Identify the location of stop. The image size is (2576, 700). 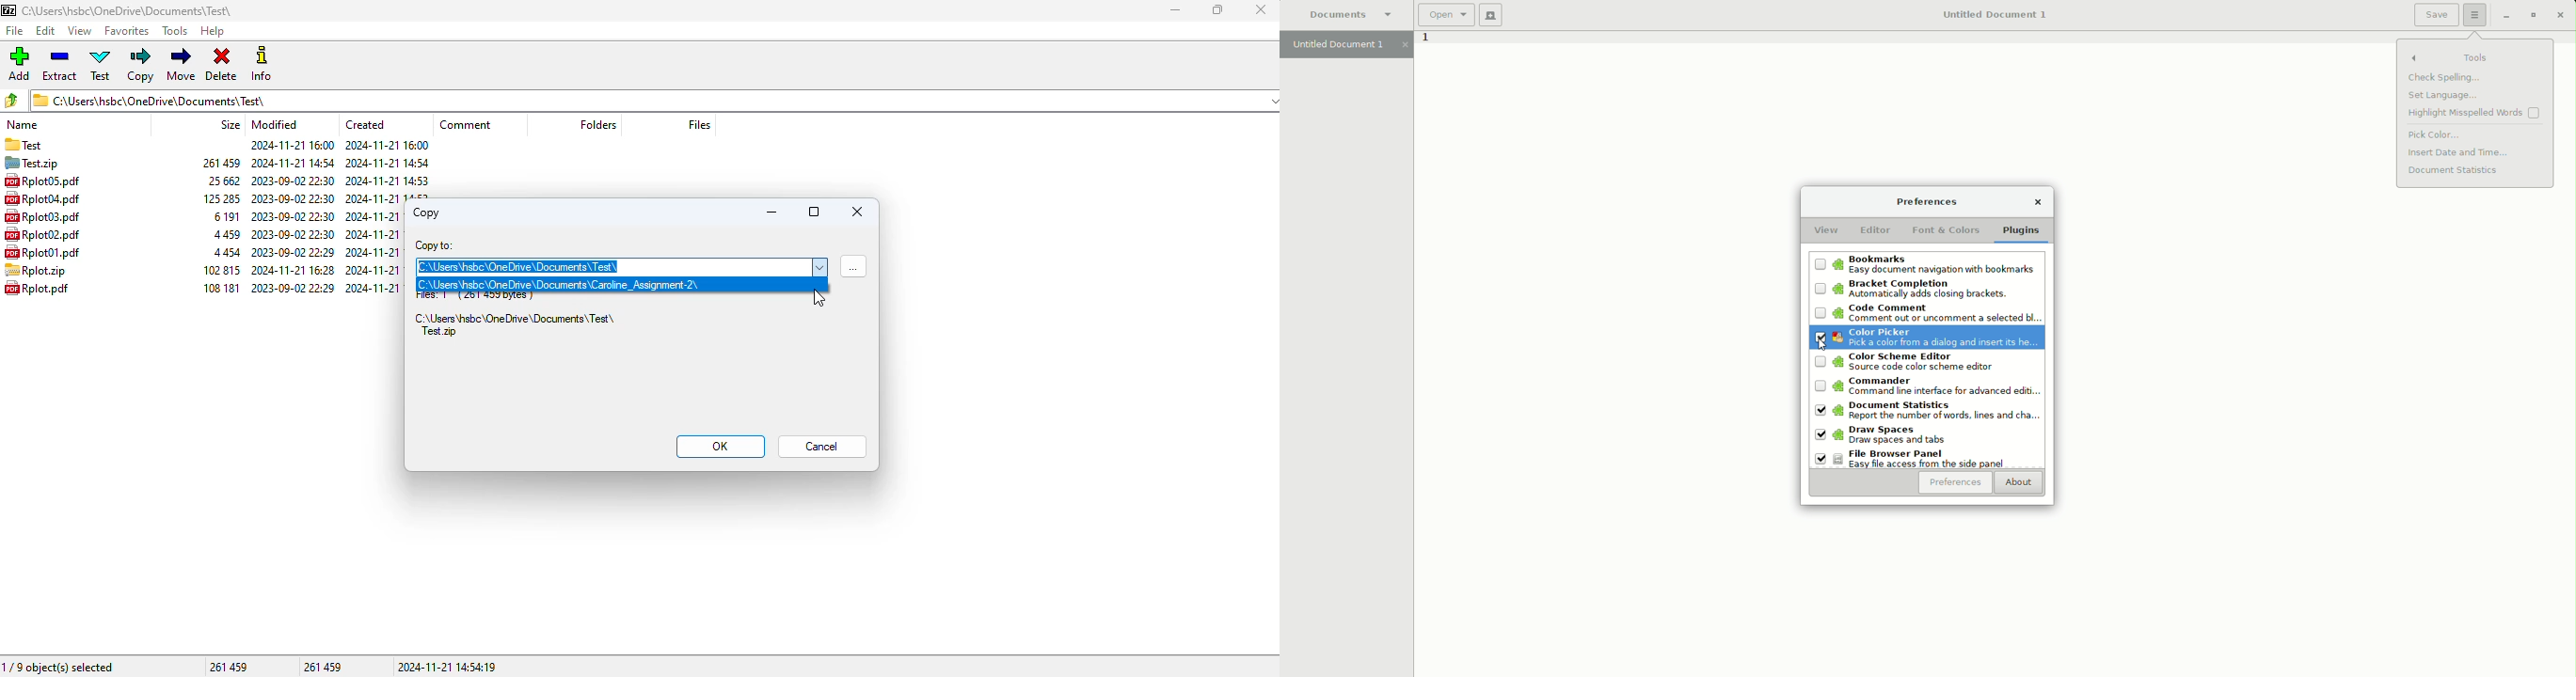
(856, 210).